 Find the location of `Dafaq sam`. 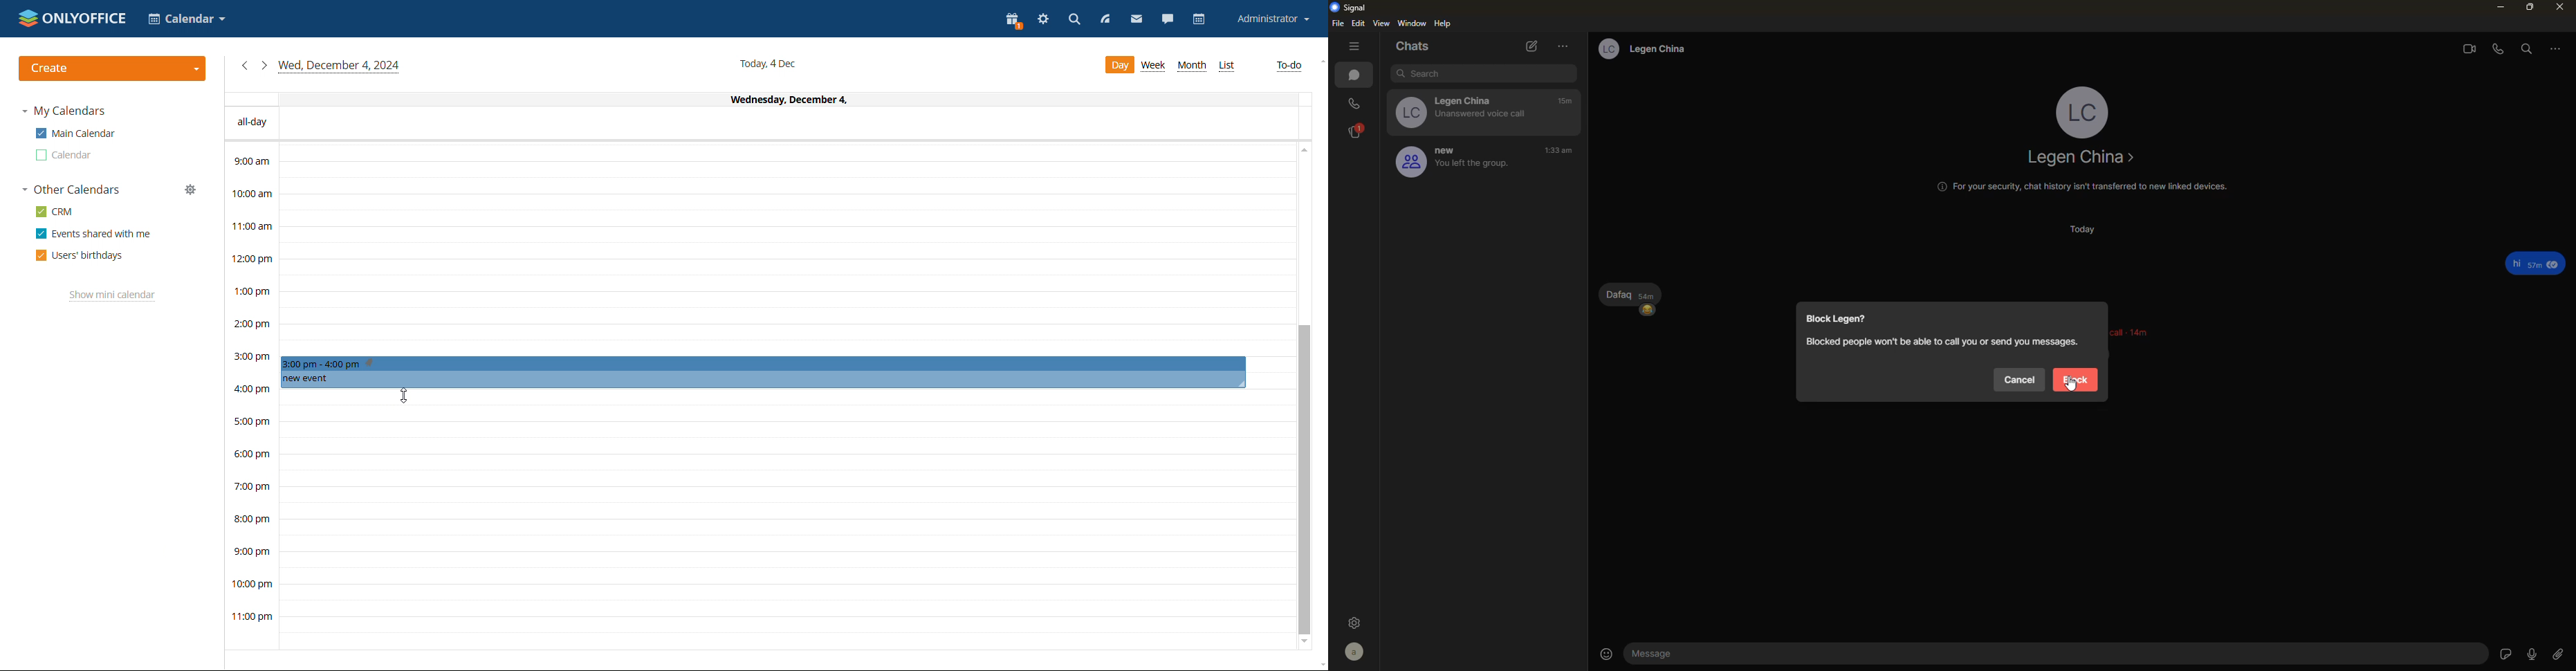

Dafaq sam is located at coordinates (1625, 293).